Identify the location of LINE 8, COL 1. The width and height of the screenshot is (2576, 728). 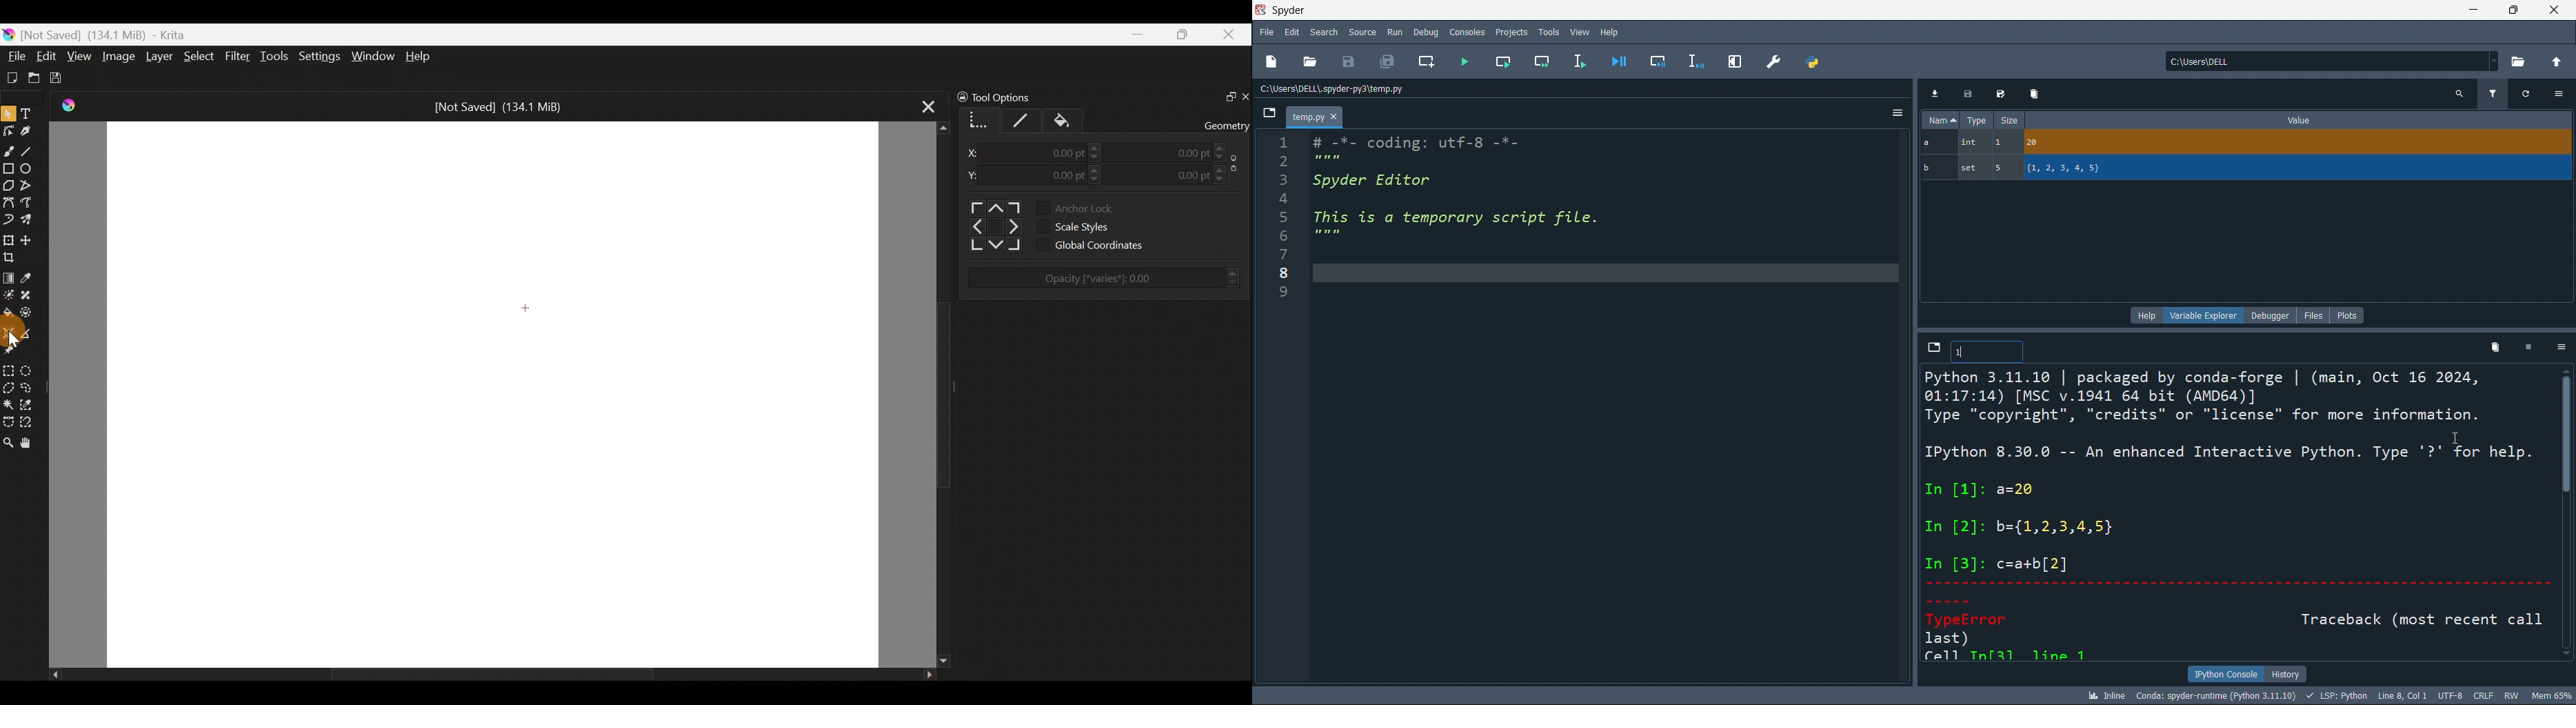
(2405, 695).